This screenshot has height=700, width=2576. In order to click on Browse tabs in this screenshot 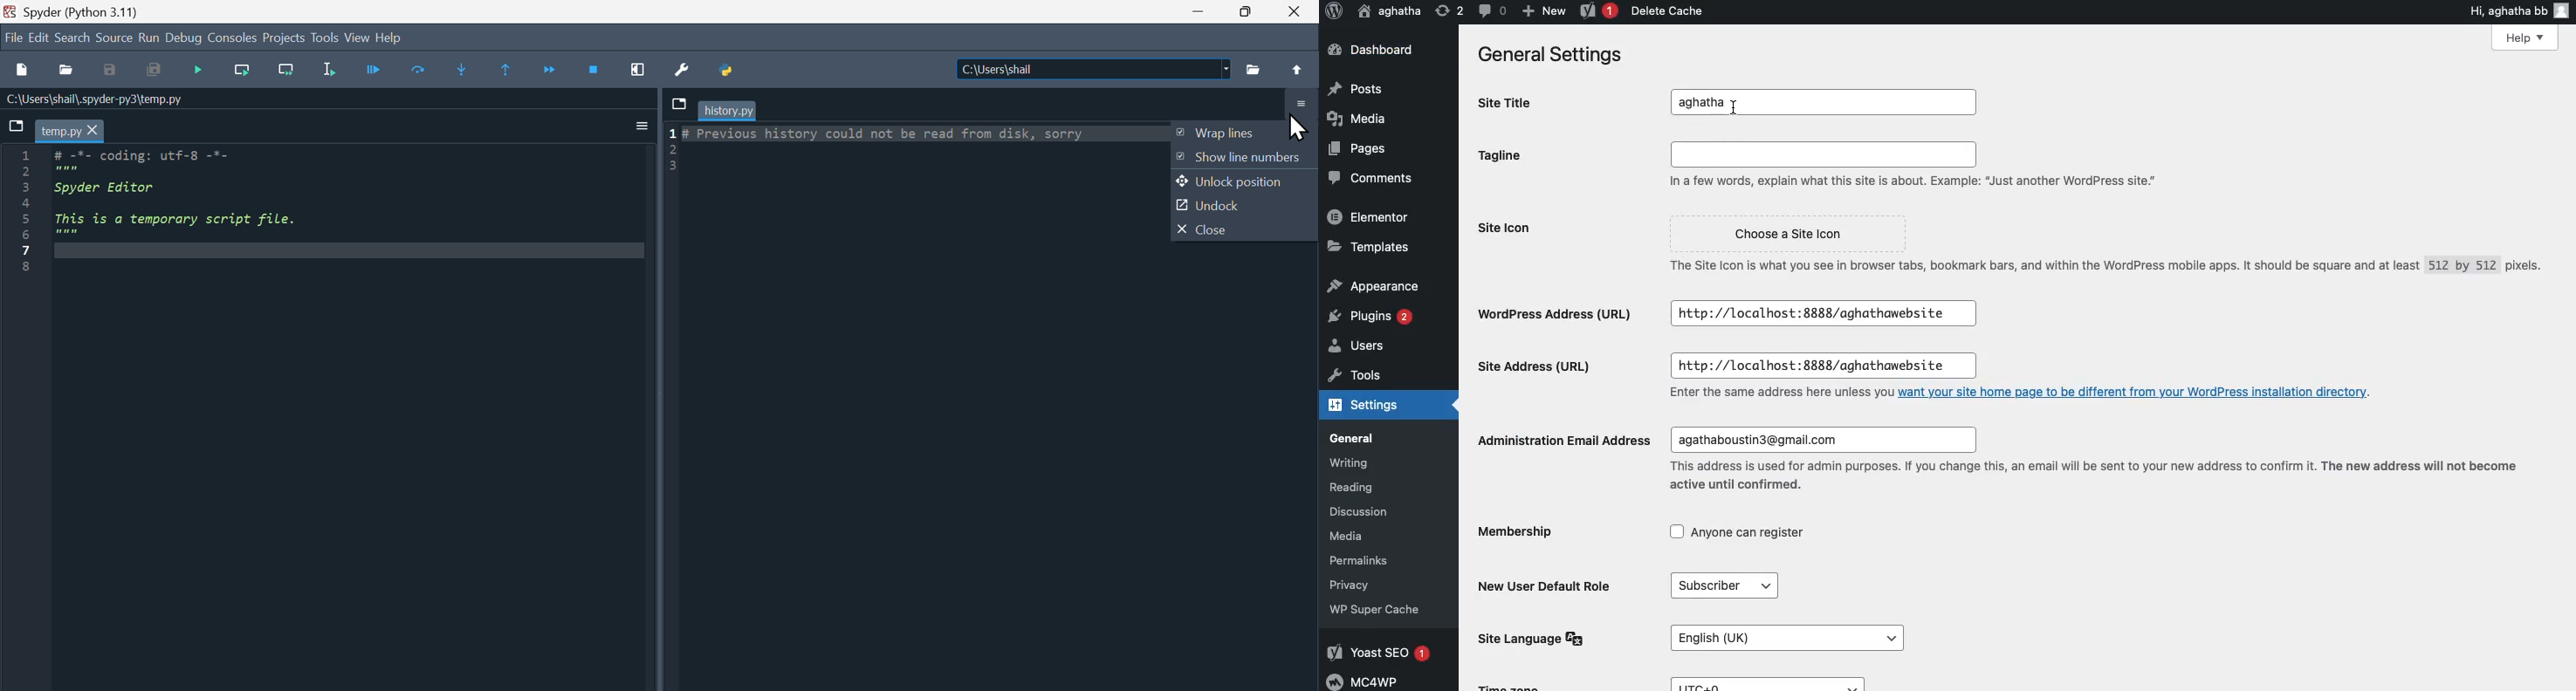, I will do `click(678, 104)`.